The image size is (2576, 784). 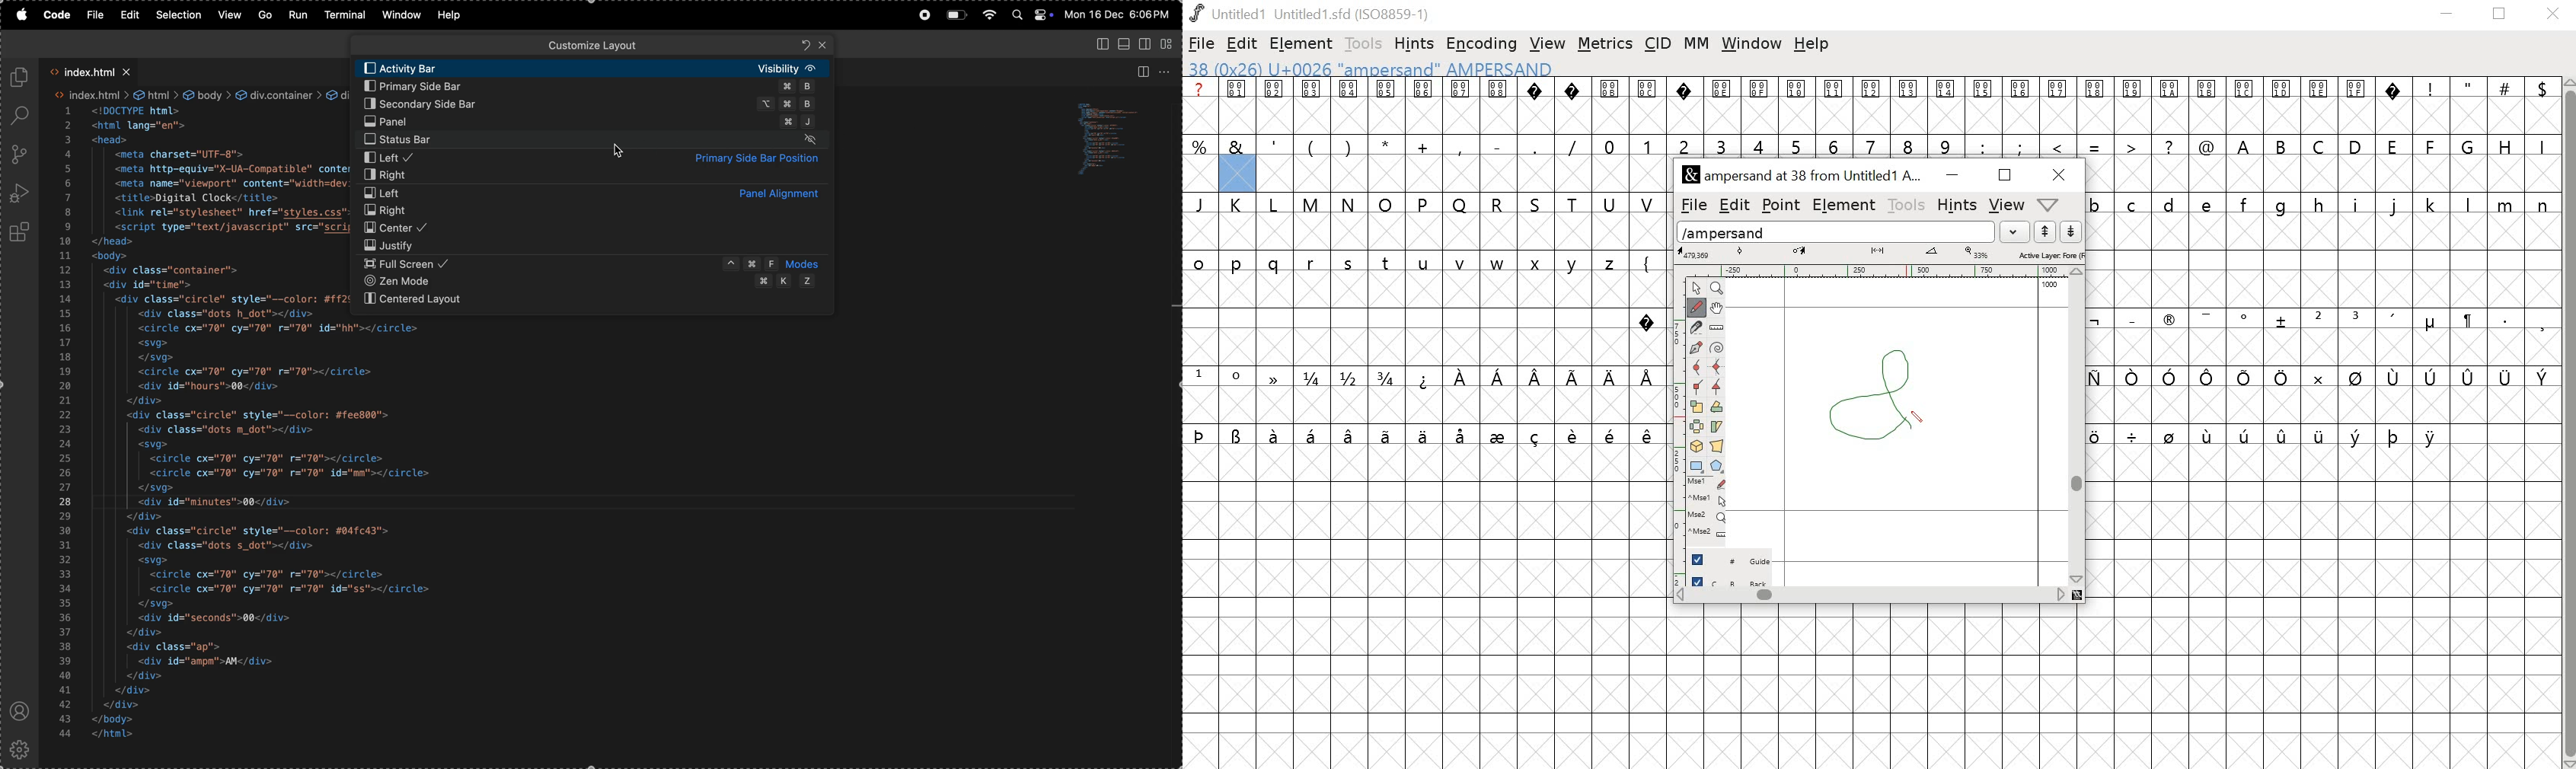 What do you see at coordinates (2357, 145) in the screenshot?
I see `D` at bounding box center [2357, 145].